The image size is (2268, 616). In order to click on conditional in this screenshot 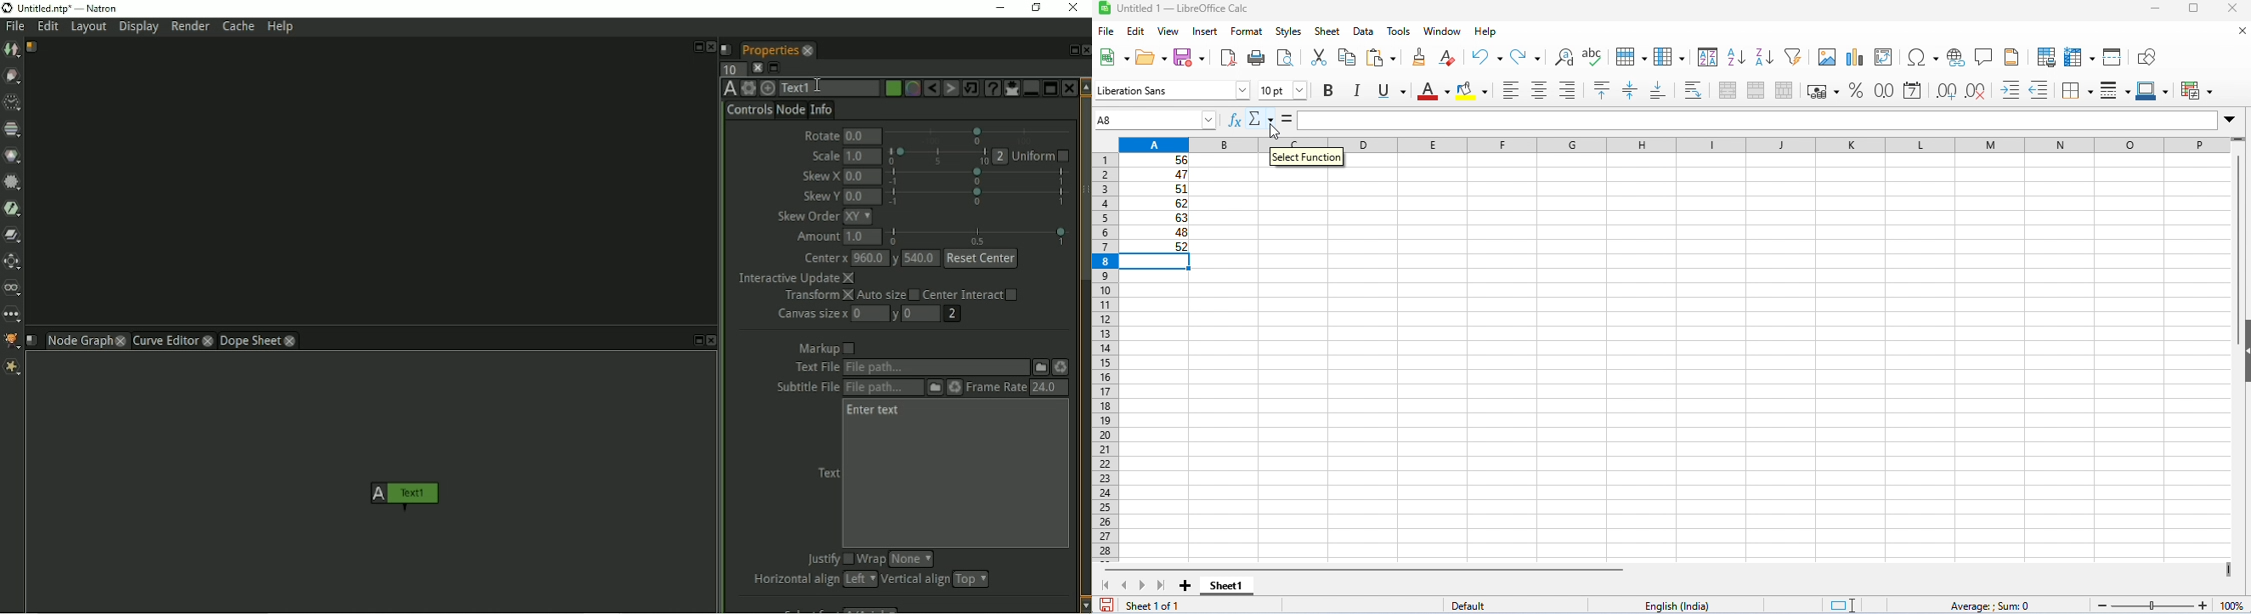, I will do `click(2198, 90)`.